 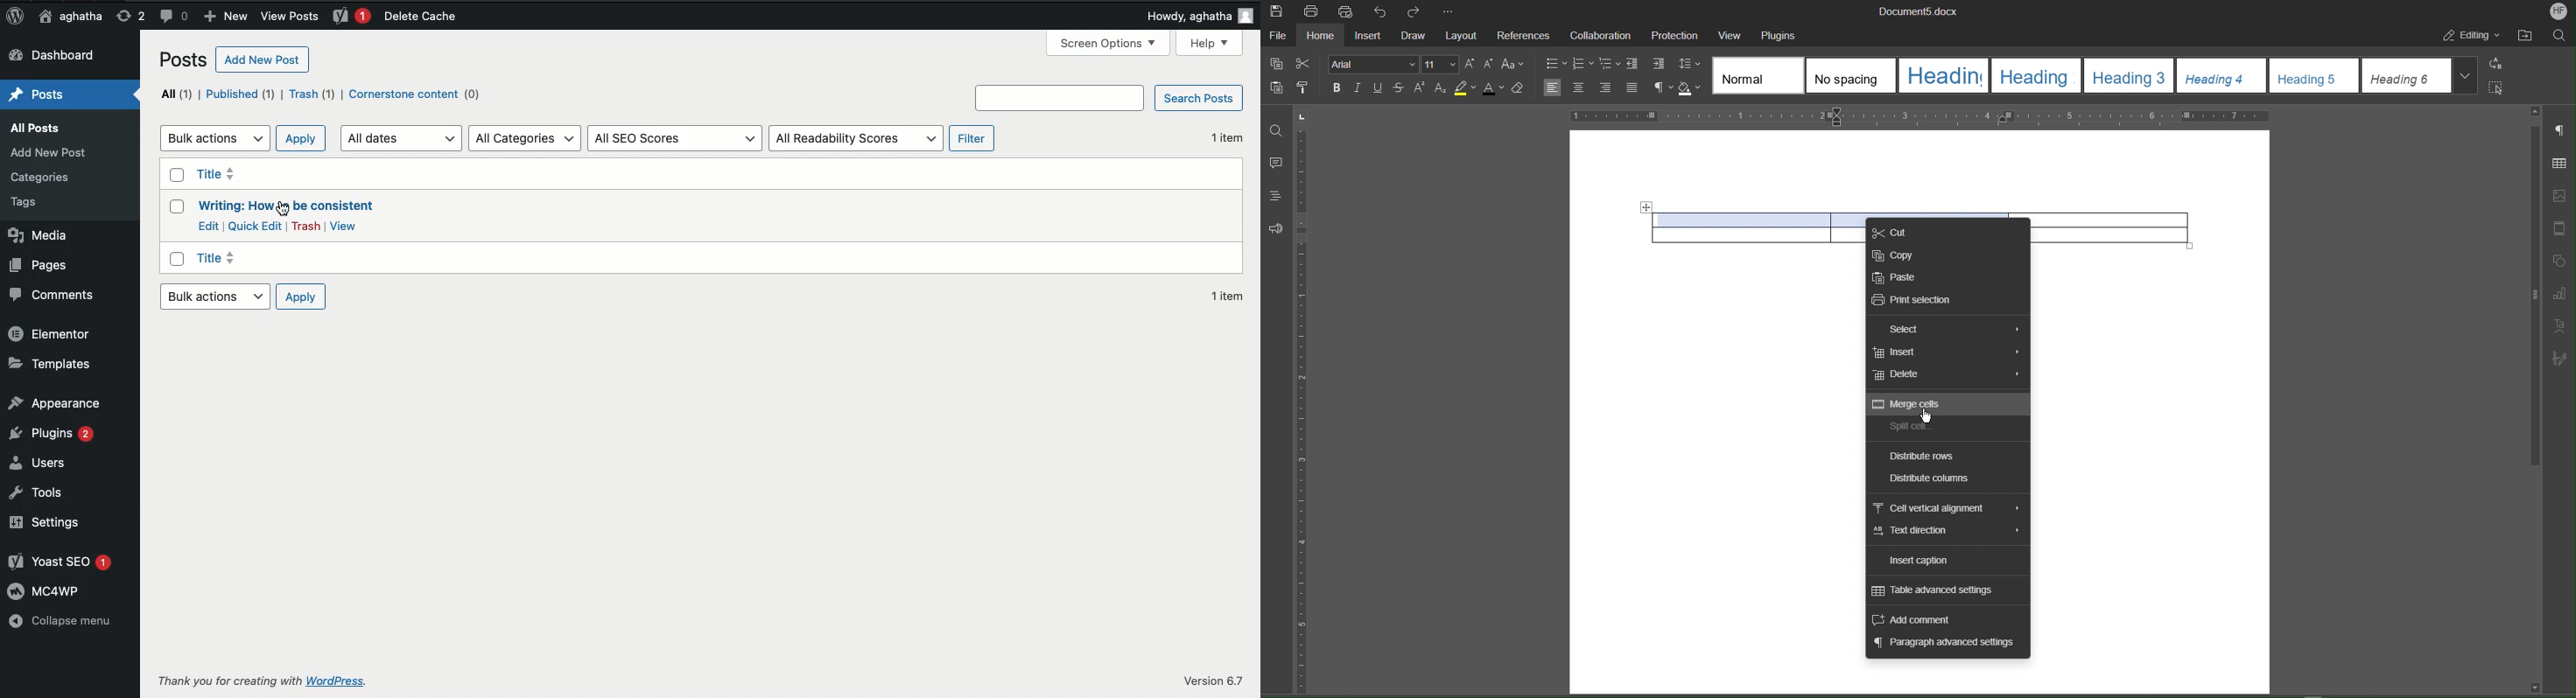 What do you see at coordinates (1851, 75) in the screenshot?
I see `No spacing` at bounding box center [1851, 75].